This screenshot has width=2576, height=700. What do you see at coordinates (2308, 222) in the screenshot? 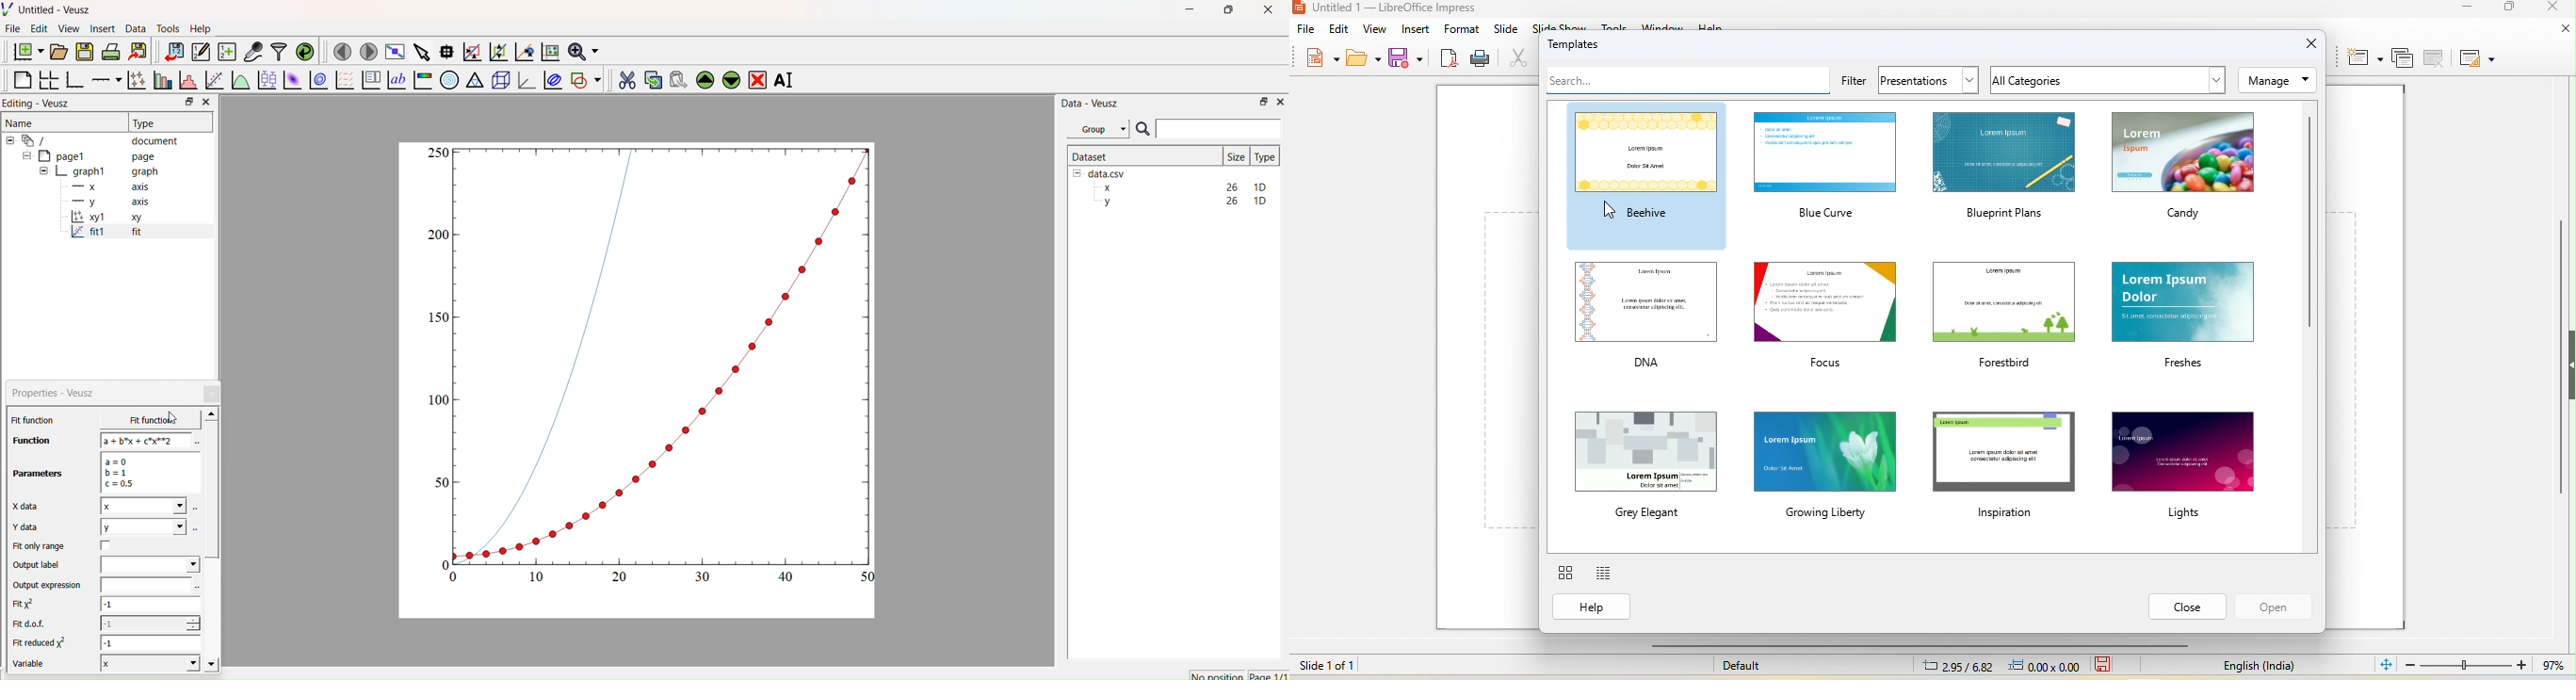
I see `vertical scroll bar` at bounding box center [2308, 222].